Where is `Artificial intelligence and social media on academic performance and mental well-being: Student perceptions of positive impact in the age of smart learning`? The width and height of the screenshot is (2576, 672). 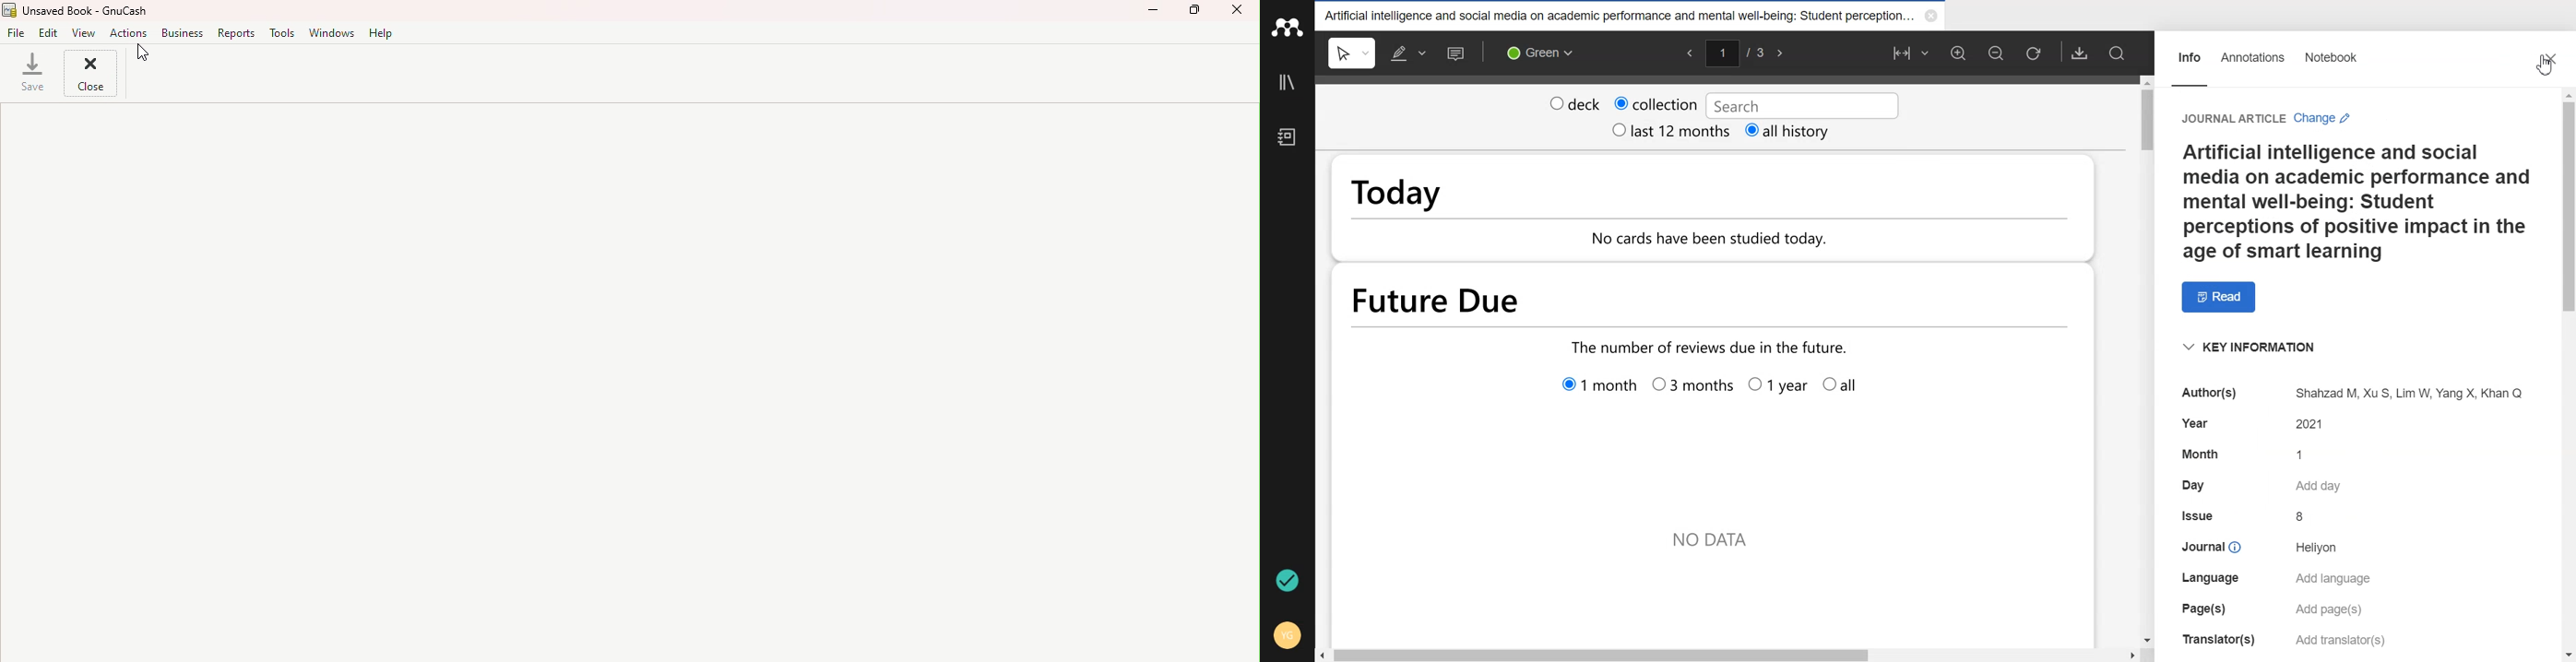
Artificial intelligence and social media on academic performance and mental well-being: Student perceptions of positive impact in the age of smart learning is located at coordinates (2357, 201).